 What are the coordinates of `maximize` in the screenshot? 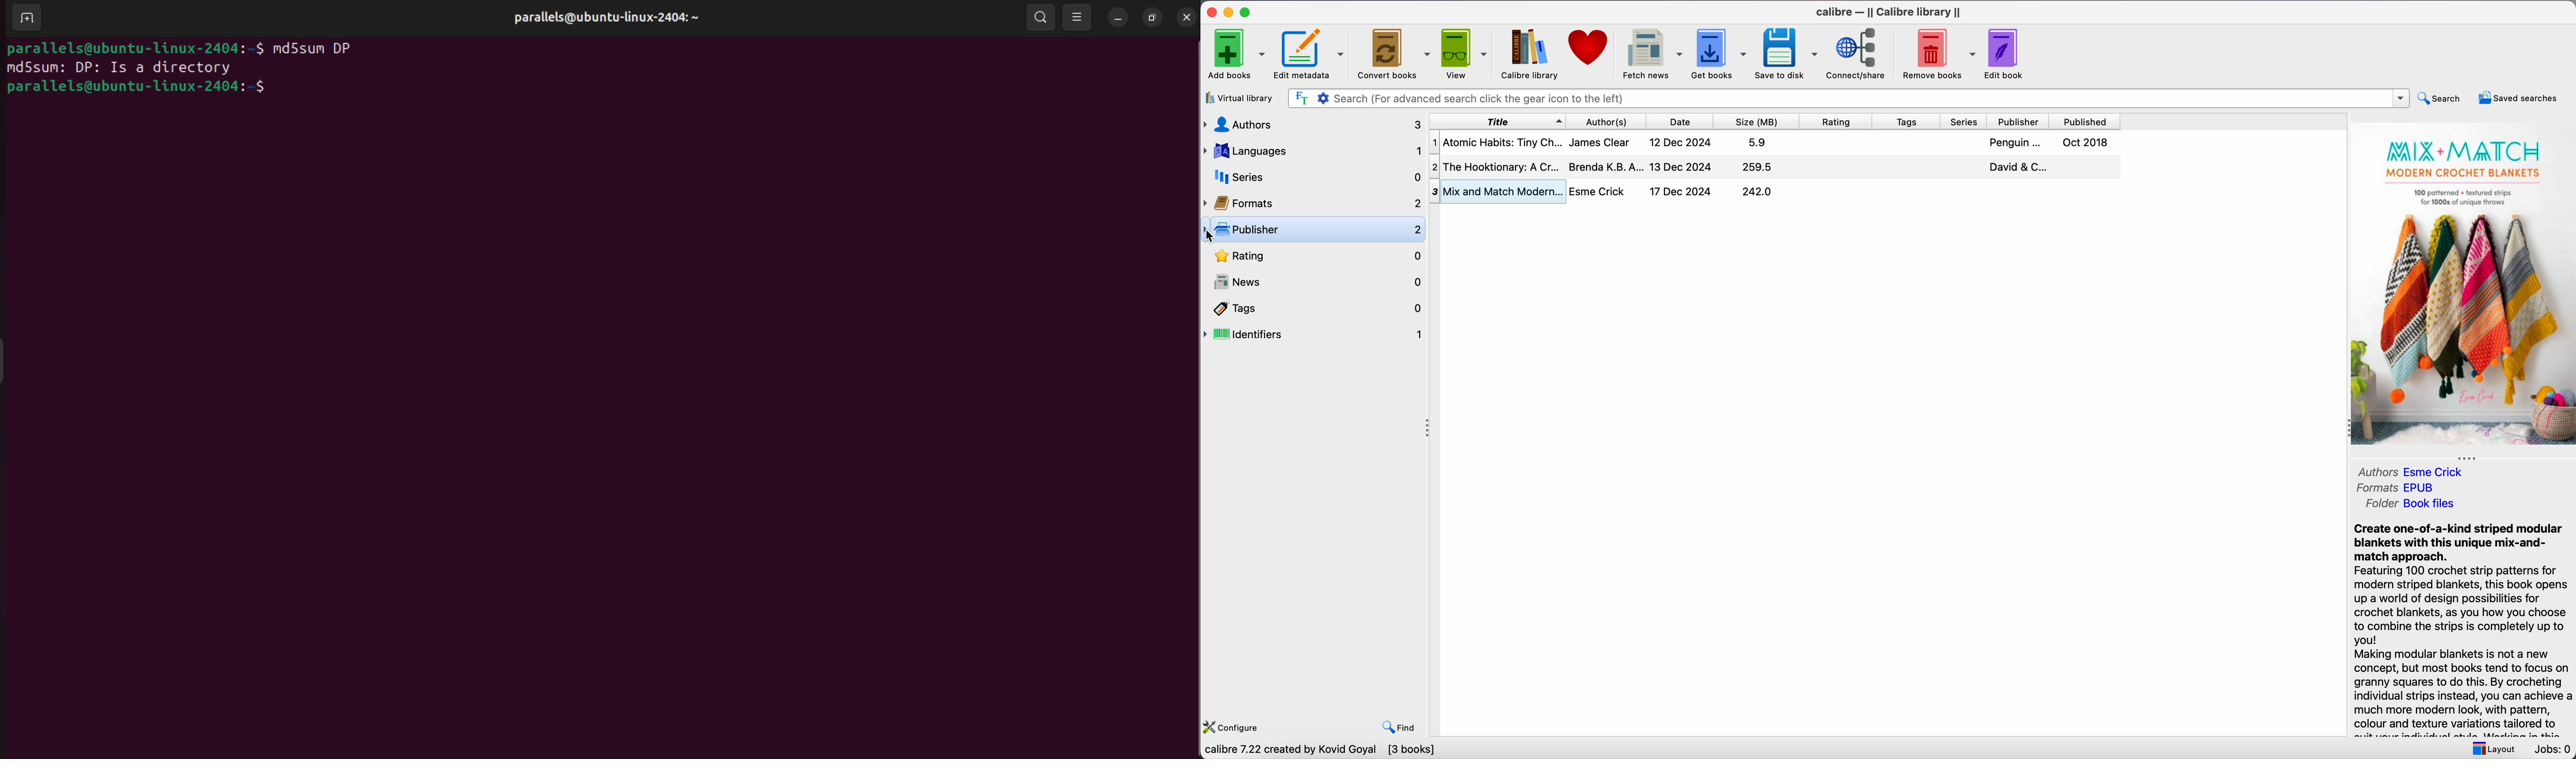 It's located at (1247, 11).